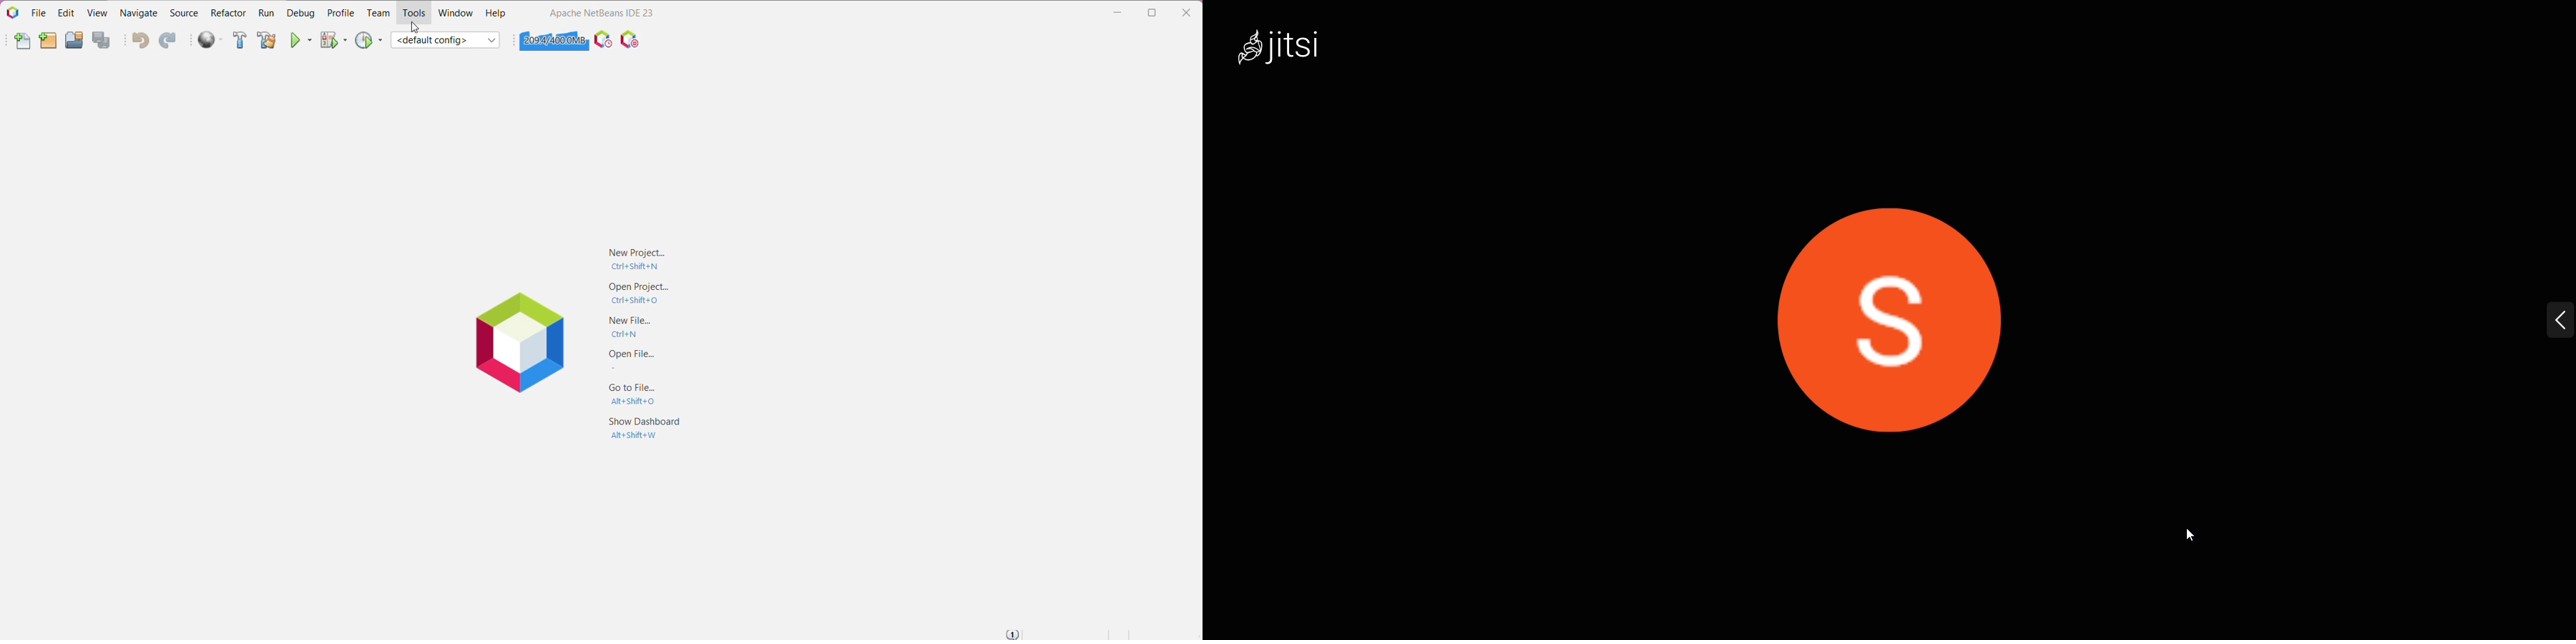 The width and height of the screenshot is (2576, 644). What do you see at coordinates (1189, 11) in the screenshot?
I see `Close` at bounding box center [1189, 11].